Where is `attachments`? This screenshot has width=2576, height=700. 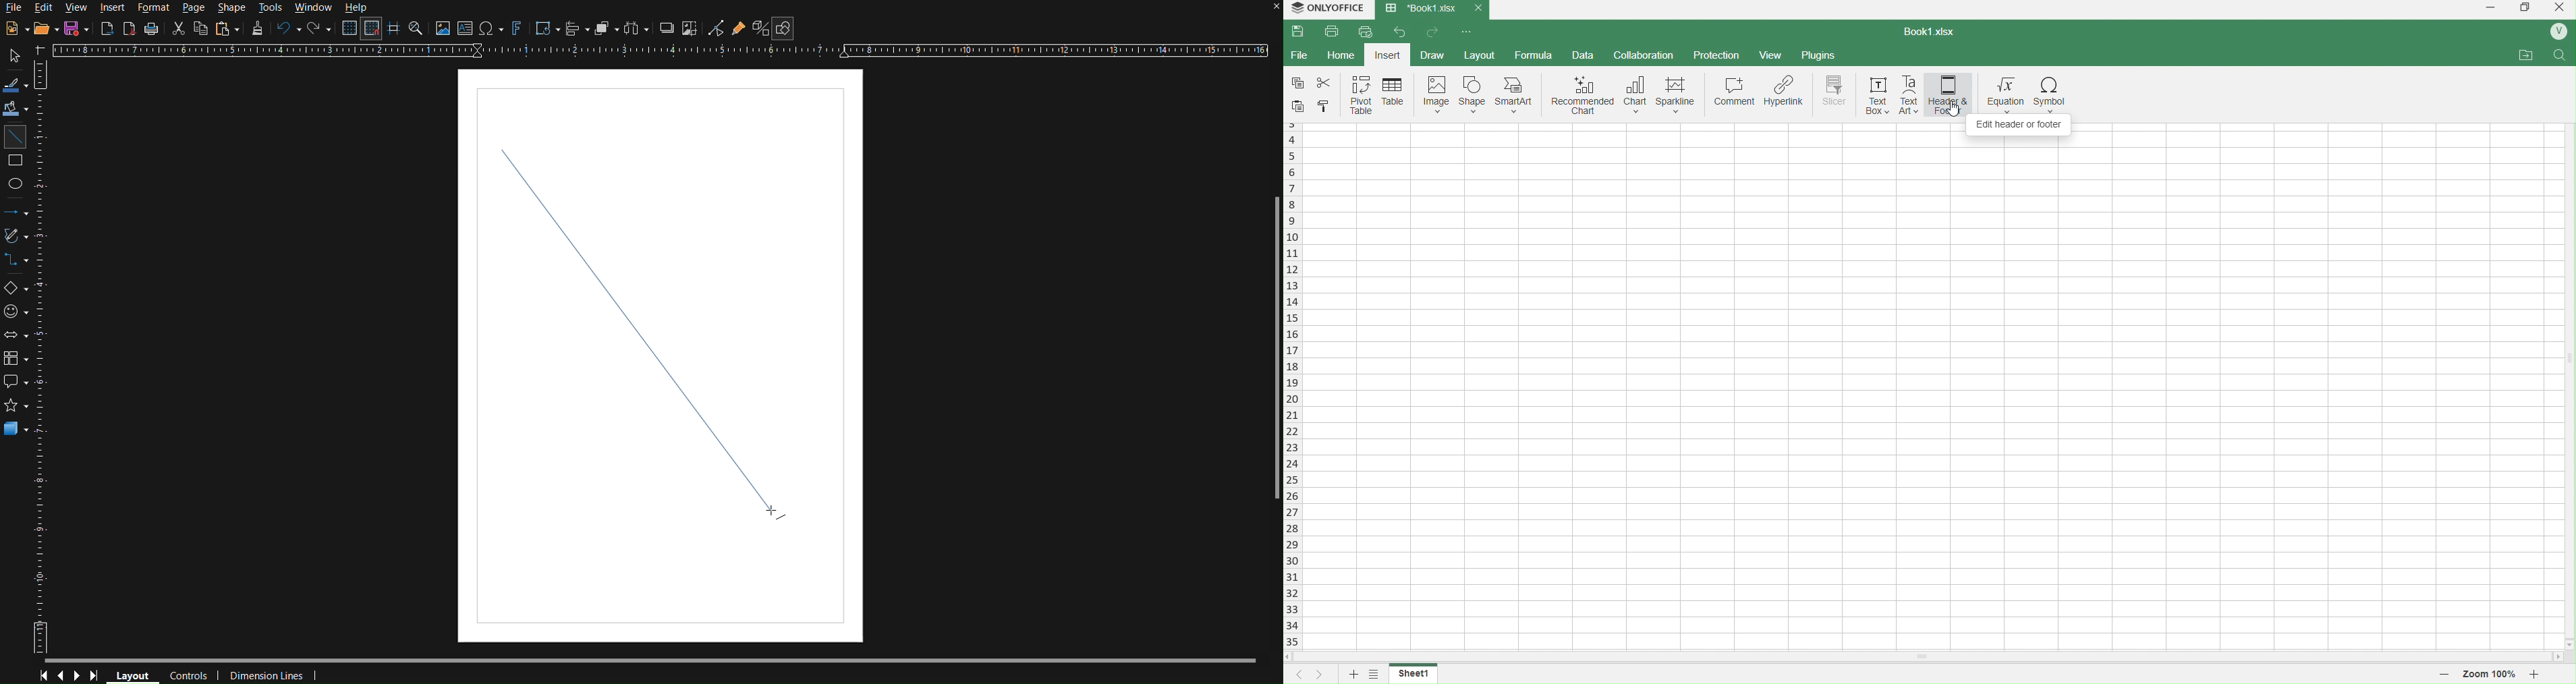 attachments is located at coordinates (2525, 55).